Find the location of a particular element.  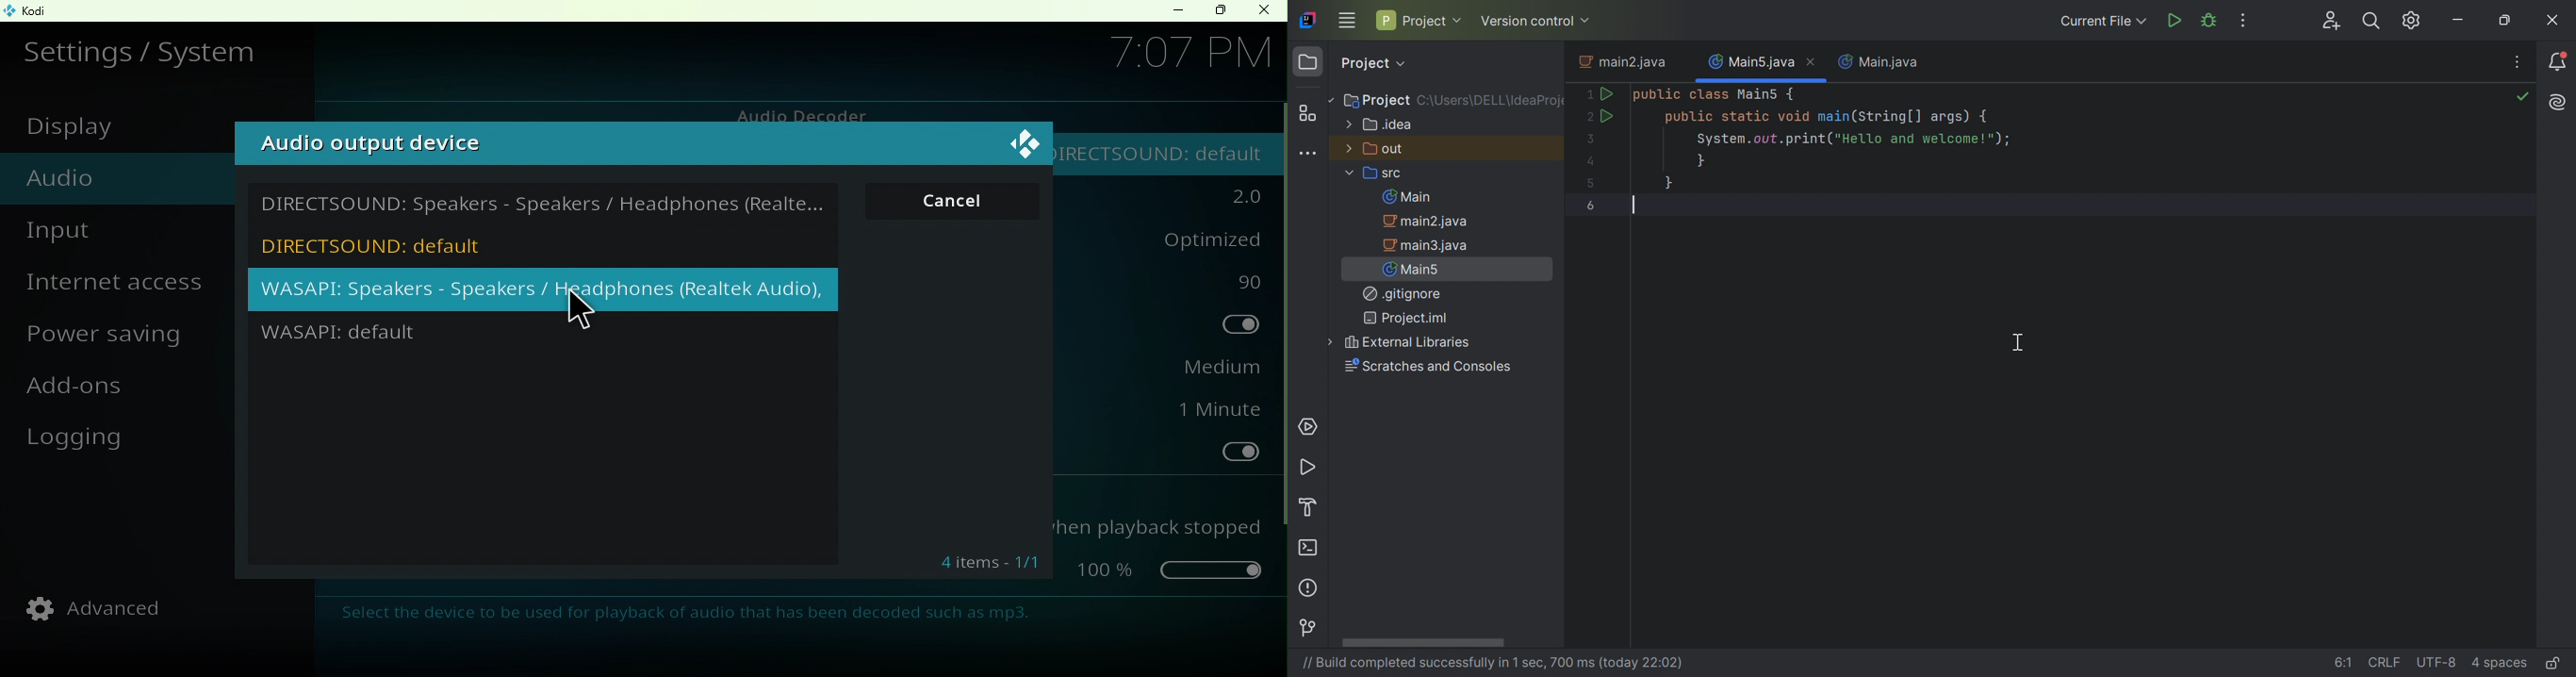

Internet access is located at coordinates (111, 285).